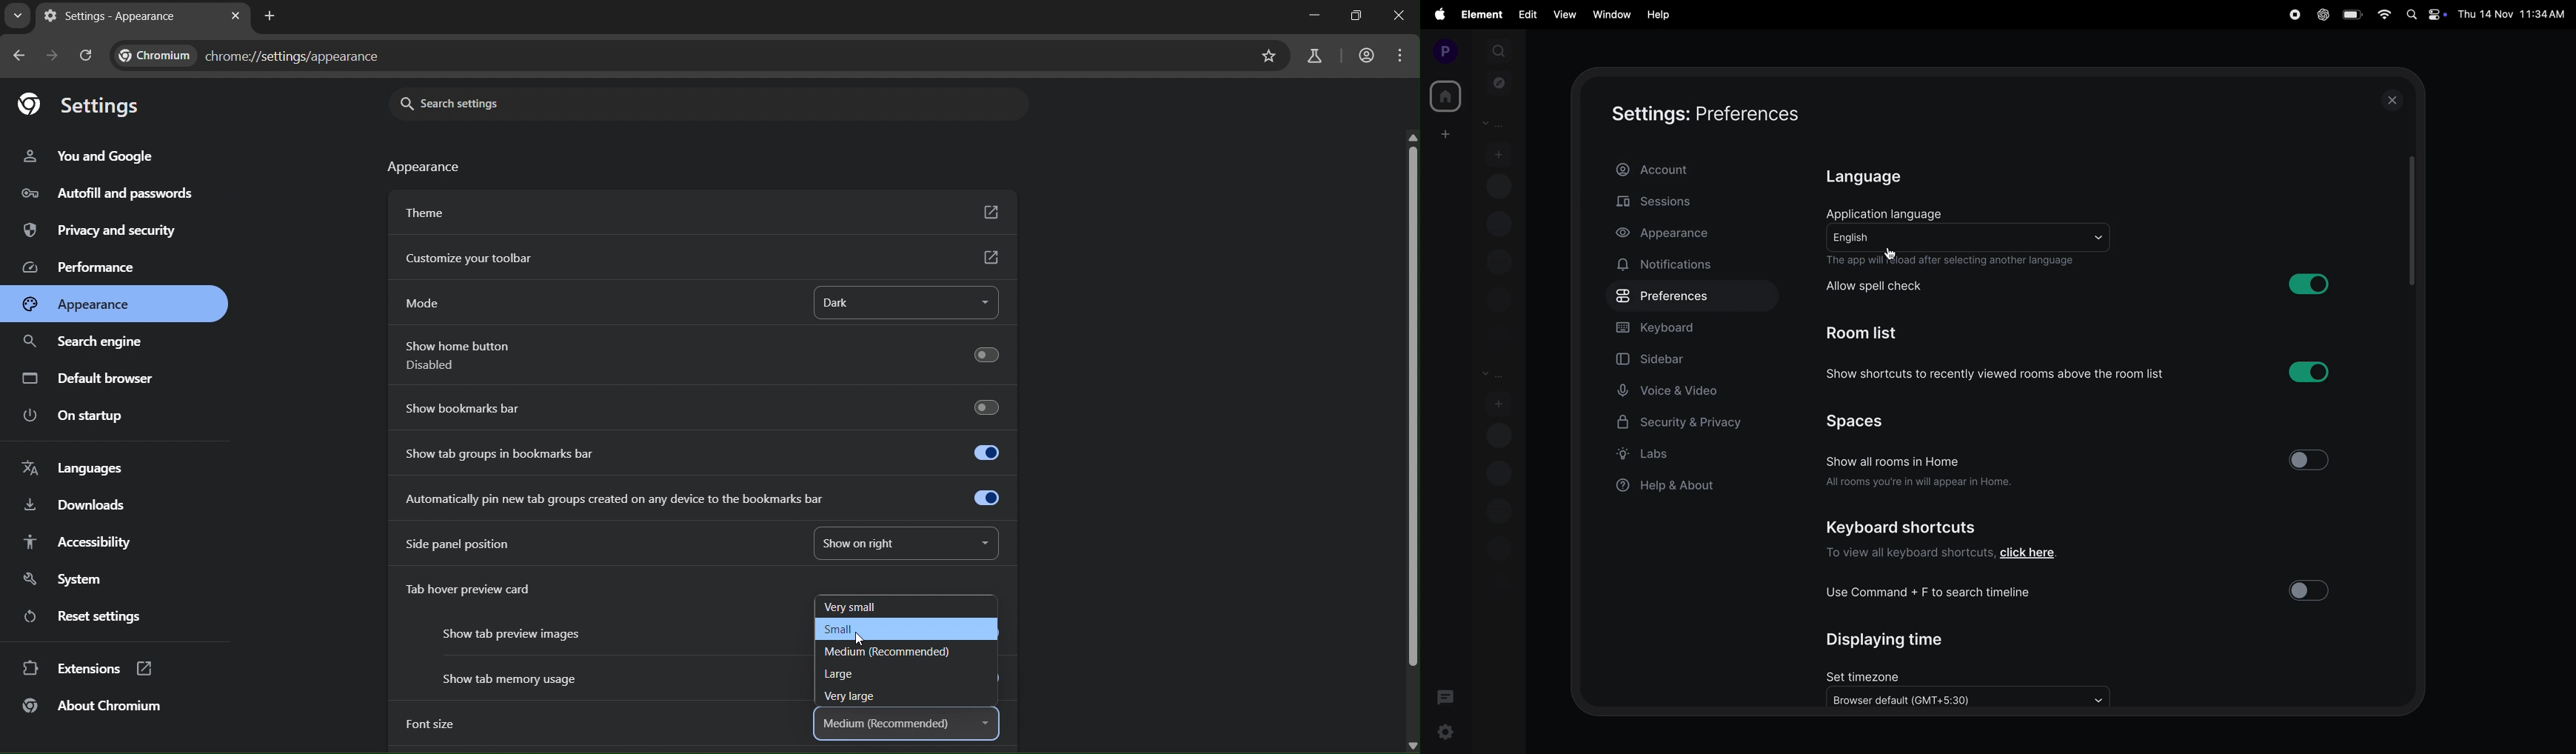 This screenshot has height=756, width=2576. I want to click on the app will relaod after the change, so click(1956, 262).